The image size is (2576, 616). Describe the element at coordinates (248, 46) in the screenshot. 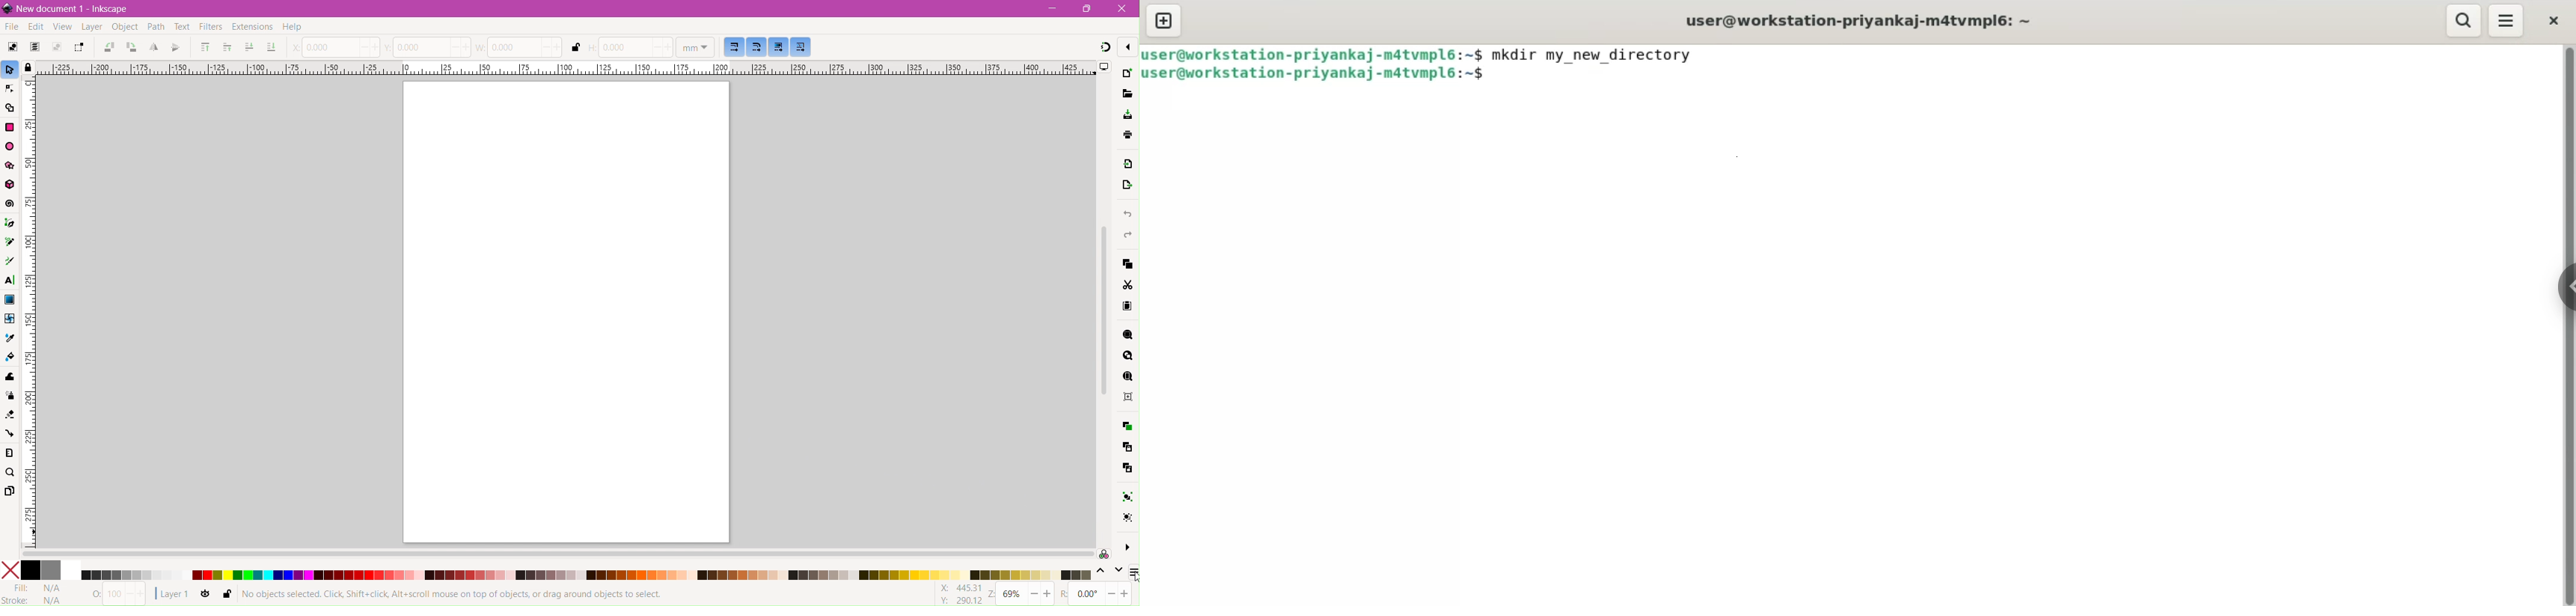

I see `Lower` at that location.